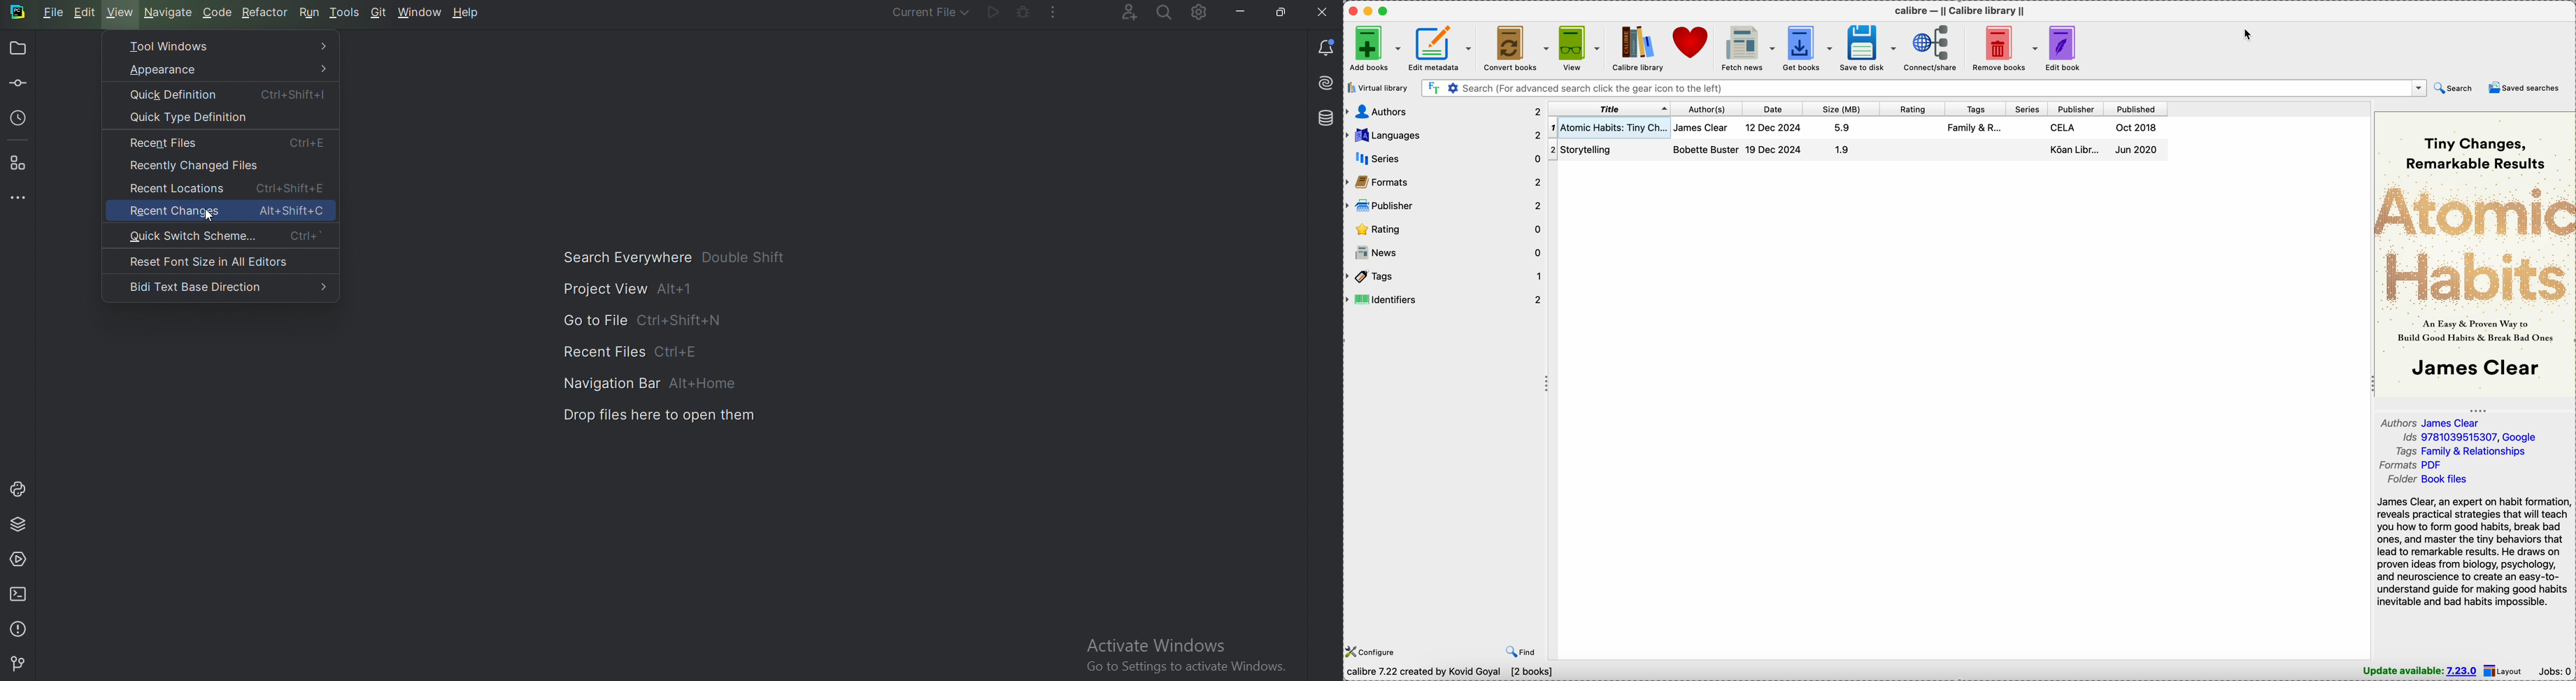 The height and width of the screenshot is (700, 2576). What do you see at coordinates (1370, 11) in the screenshot?
I see `minimize Calibre` at bounding box center [1370, 11].